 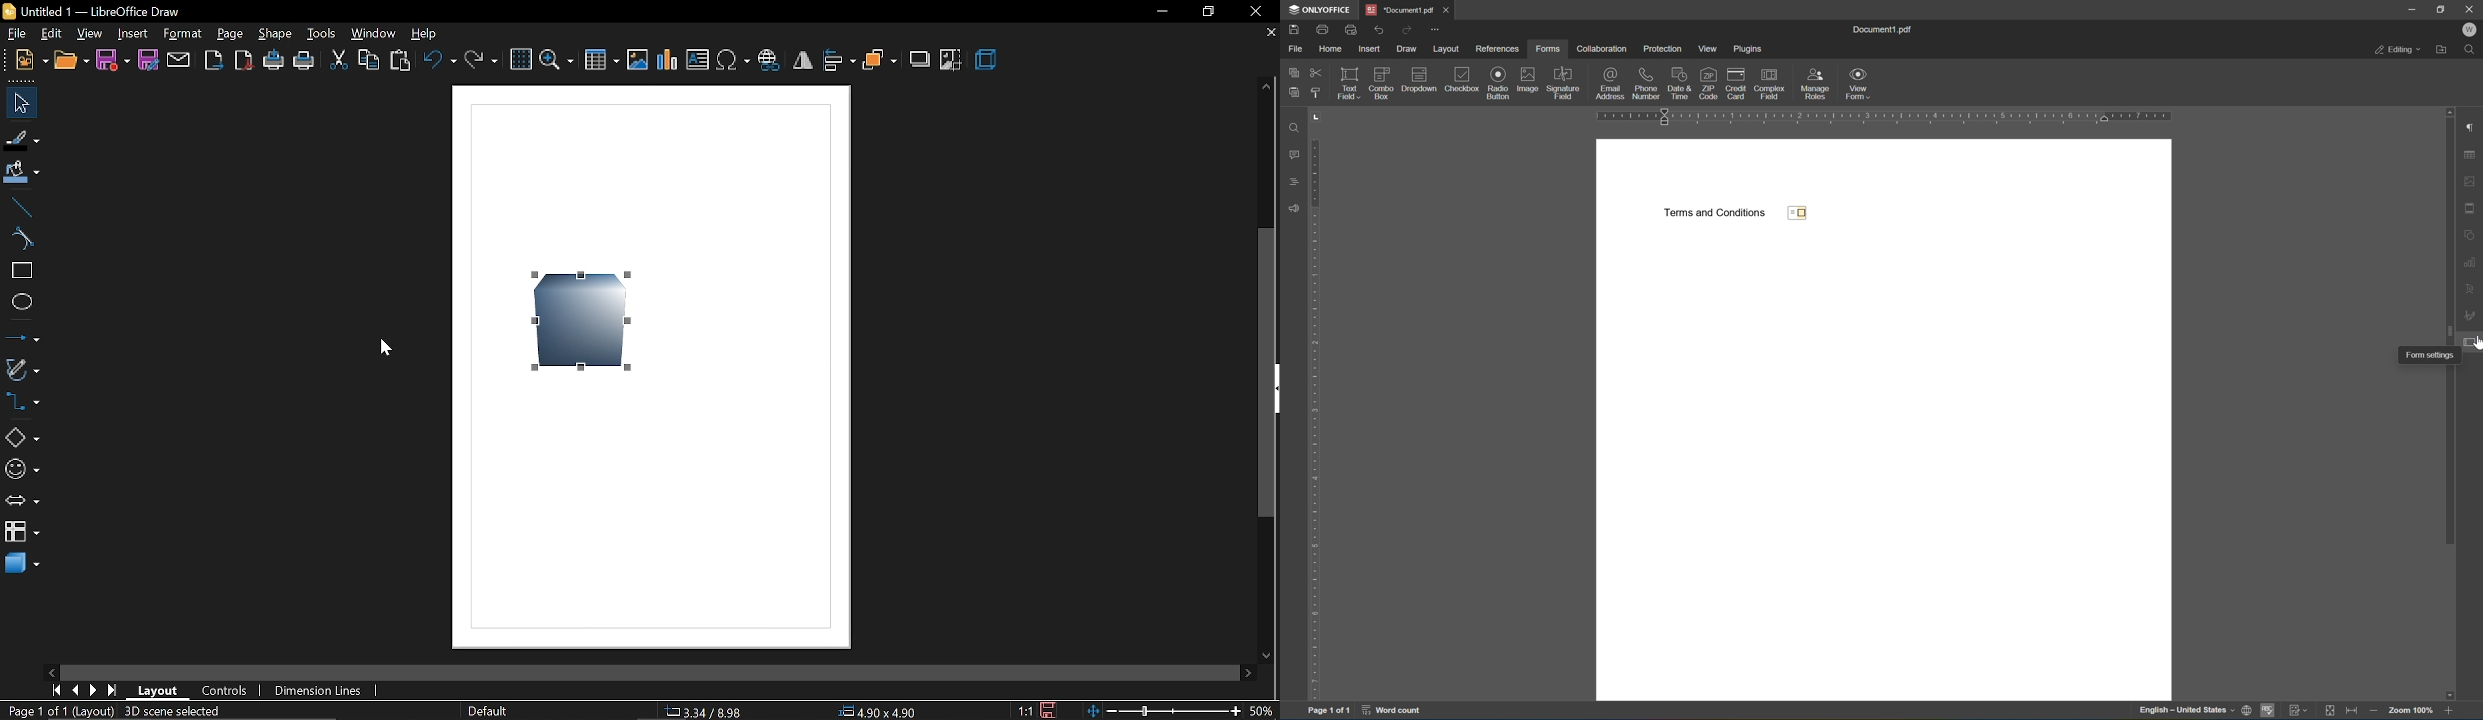 I want to click on headings, so click(x=1294, y=181).